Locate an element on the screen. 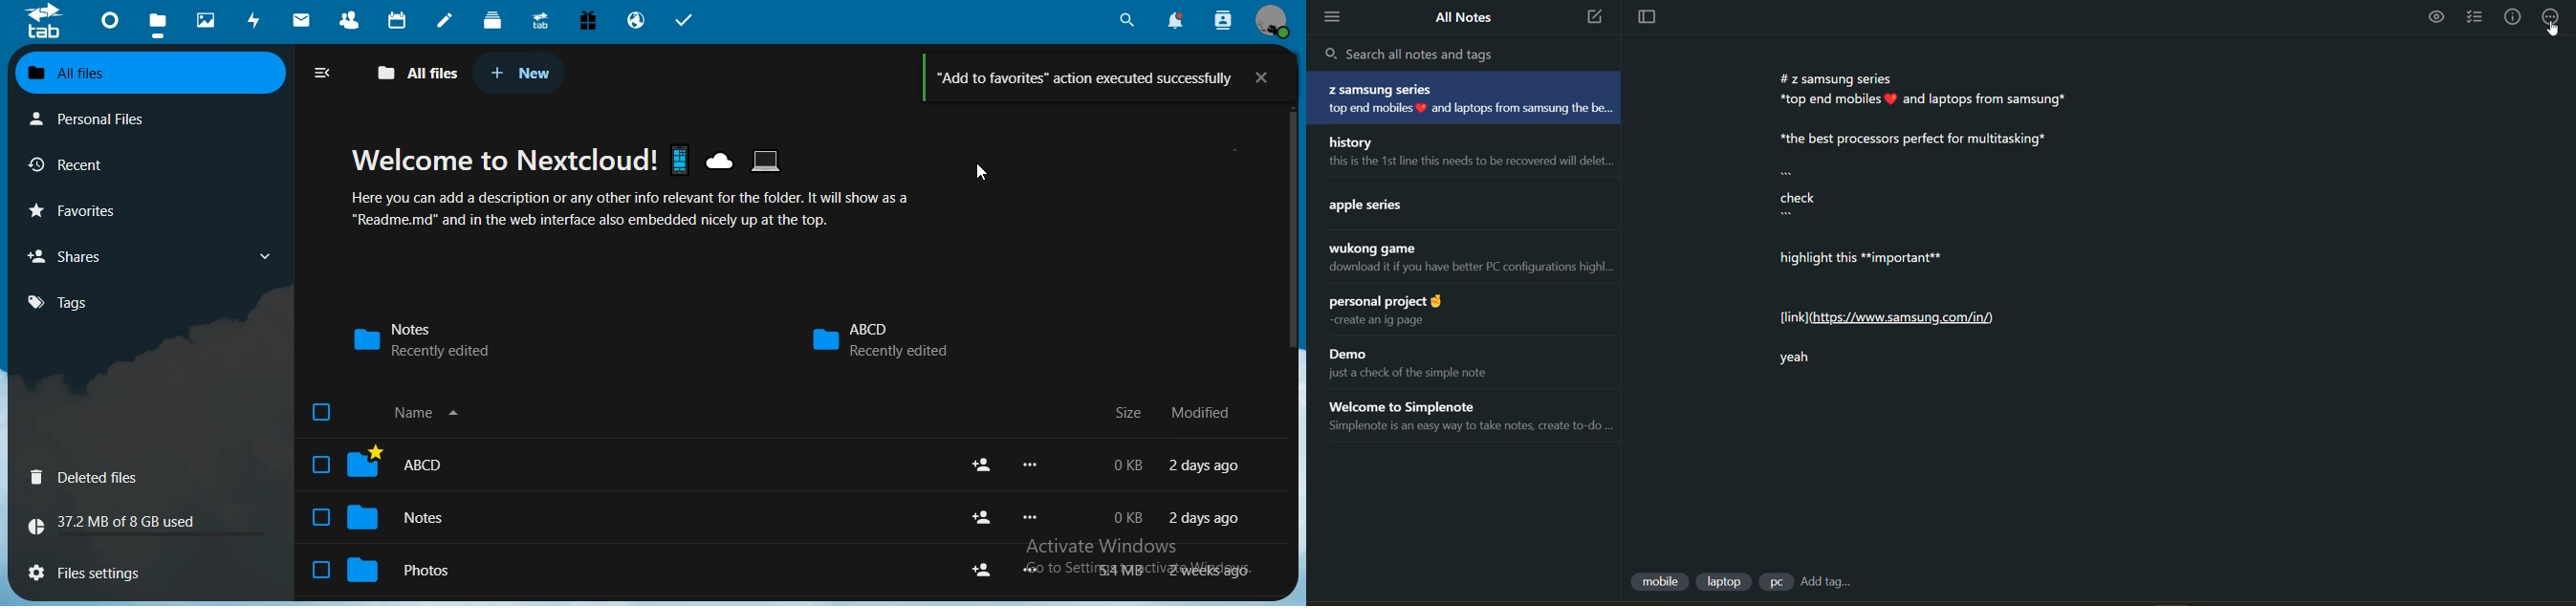 Image resolution: width=2576 pixels, height=616 pixels. free email is located at coordinates (588, 22).